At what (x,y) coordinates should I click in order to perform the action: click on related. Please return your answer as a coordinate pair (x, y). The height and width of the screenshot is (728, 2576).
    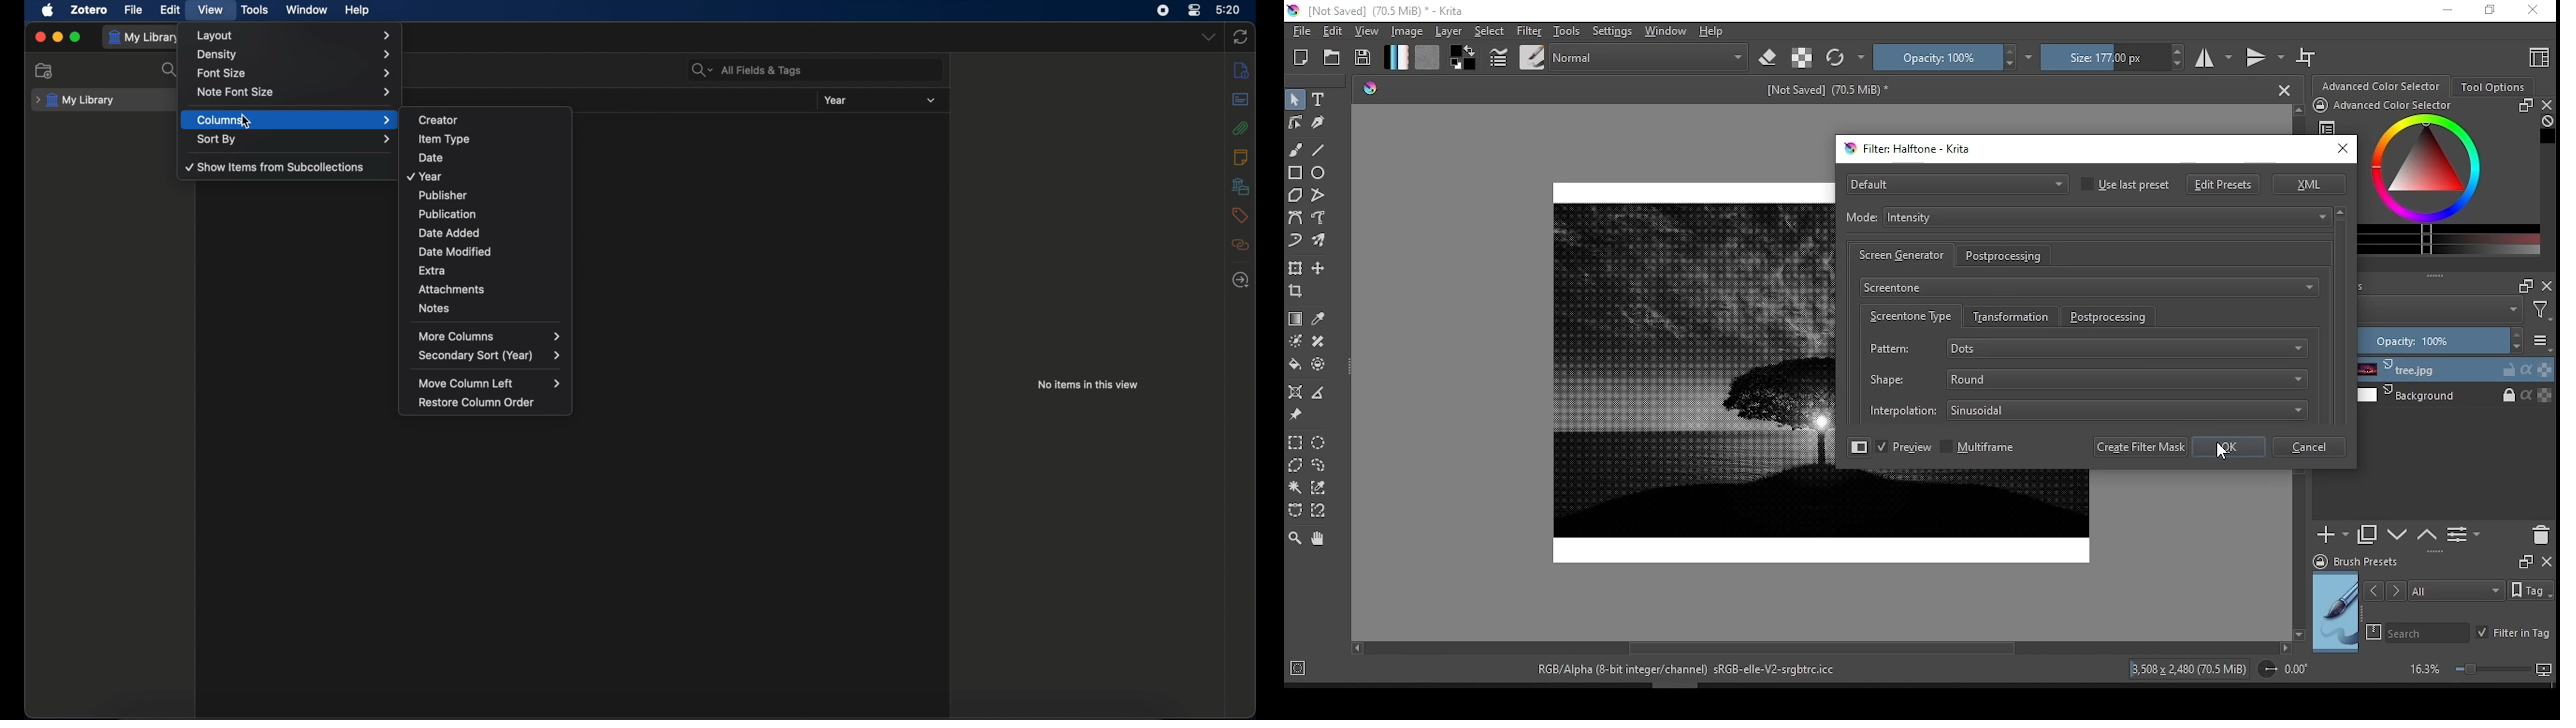
    Looking at the image, I should click on (1241, 245).